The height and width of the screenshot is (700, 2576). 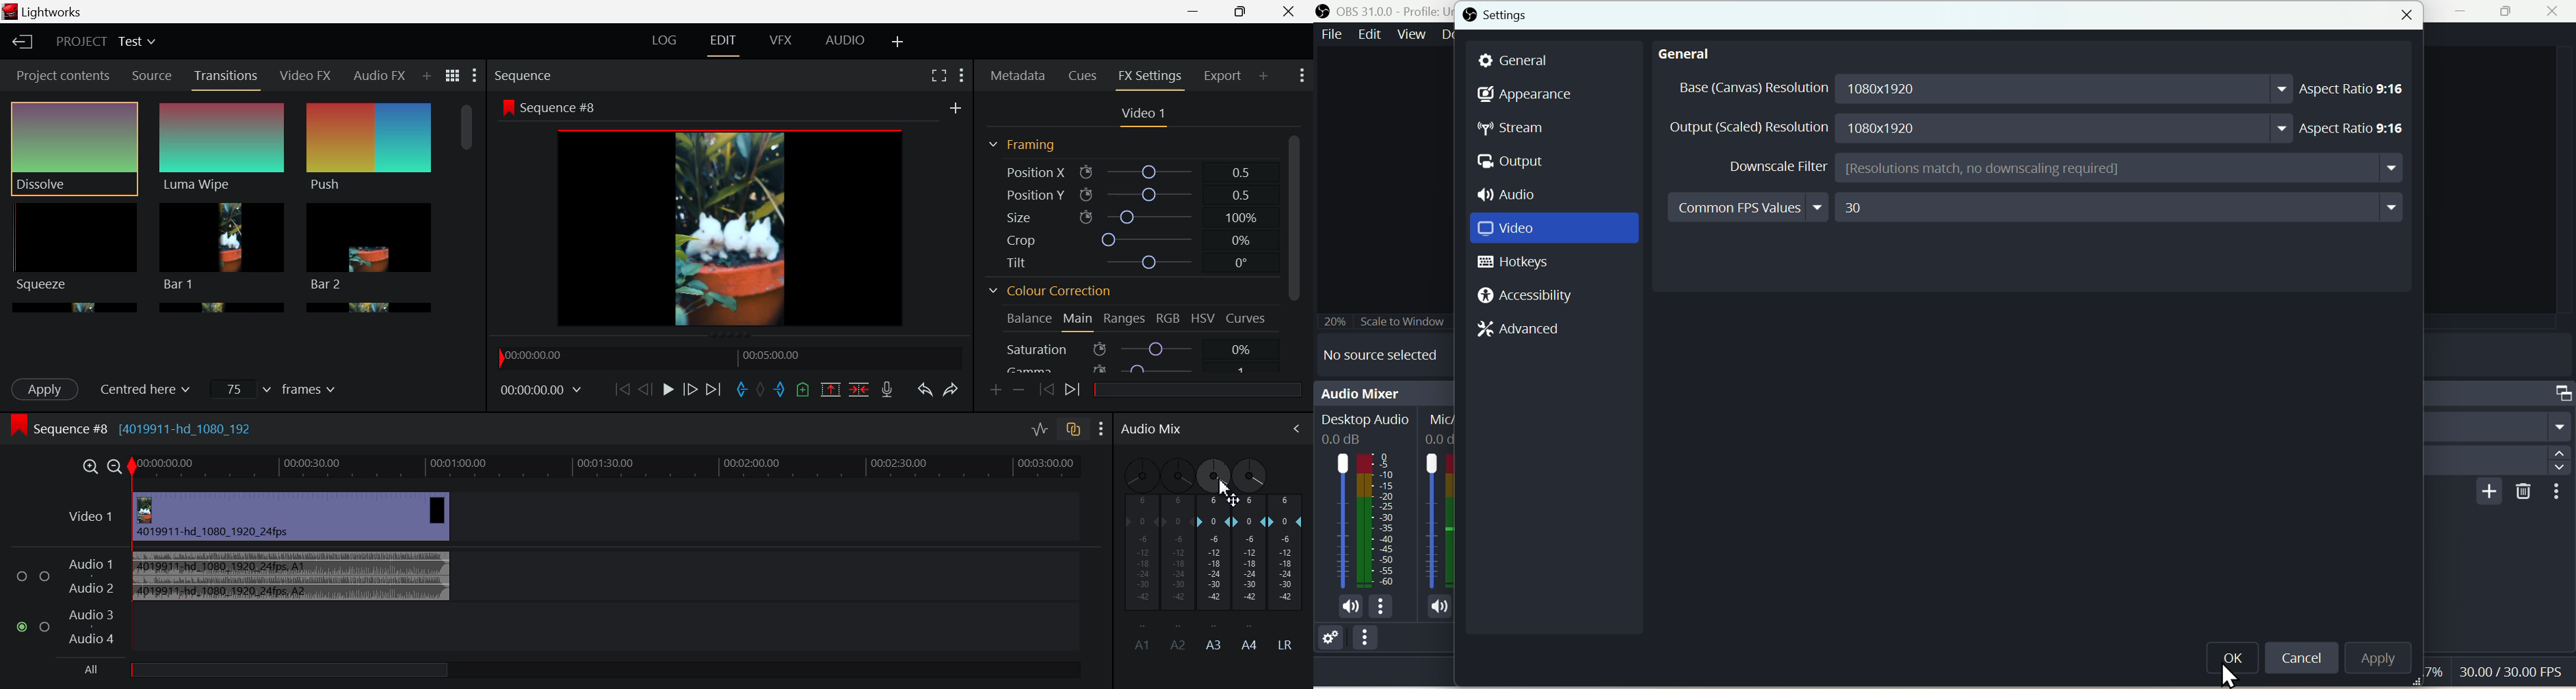 I want to click on Cursor, so click(x=2232, y=675).